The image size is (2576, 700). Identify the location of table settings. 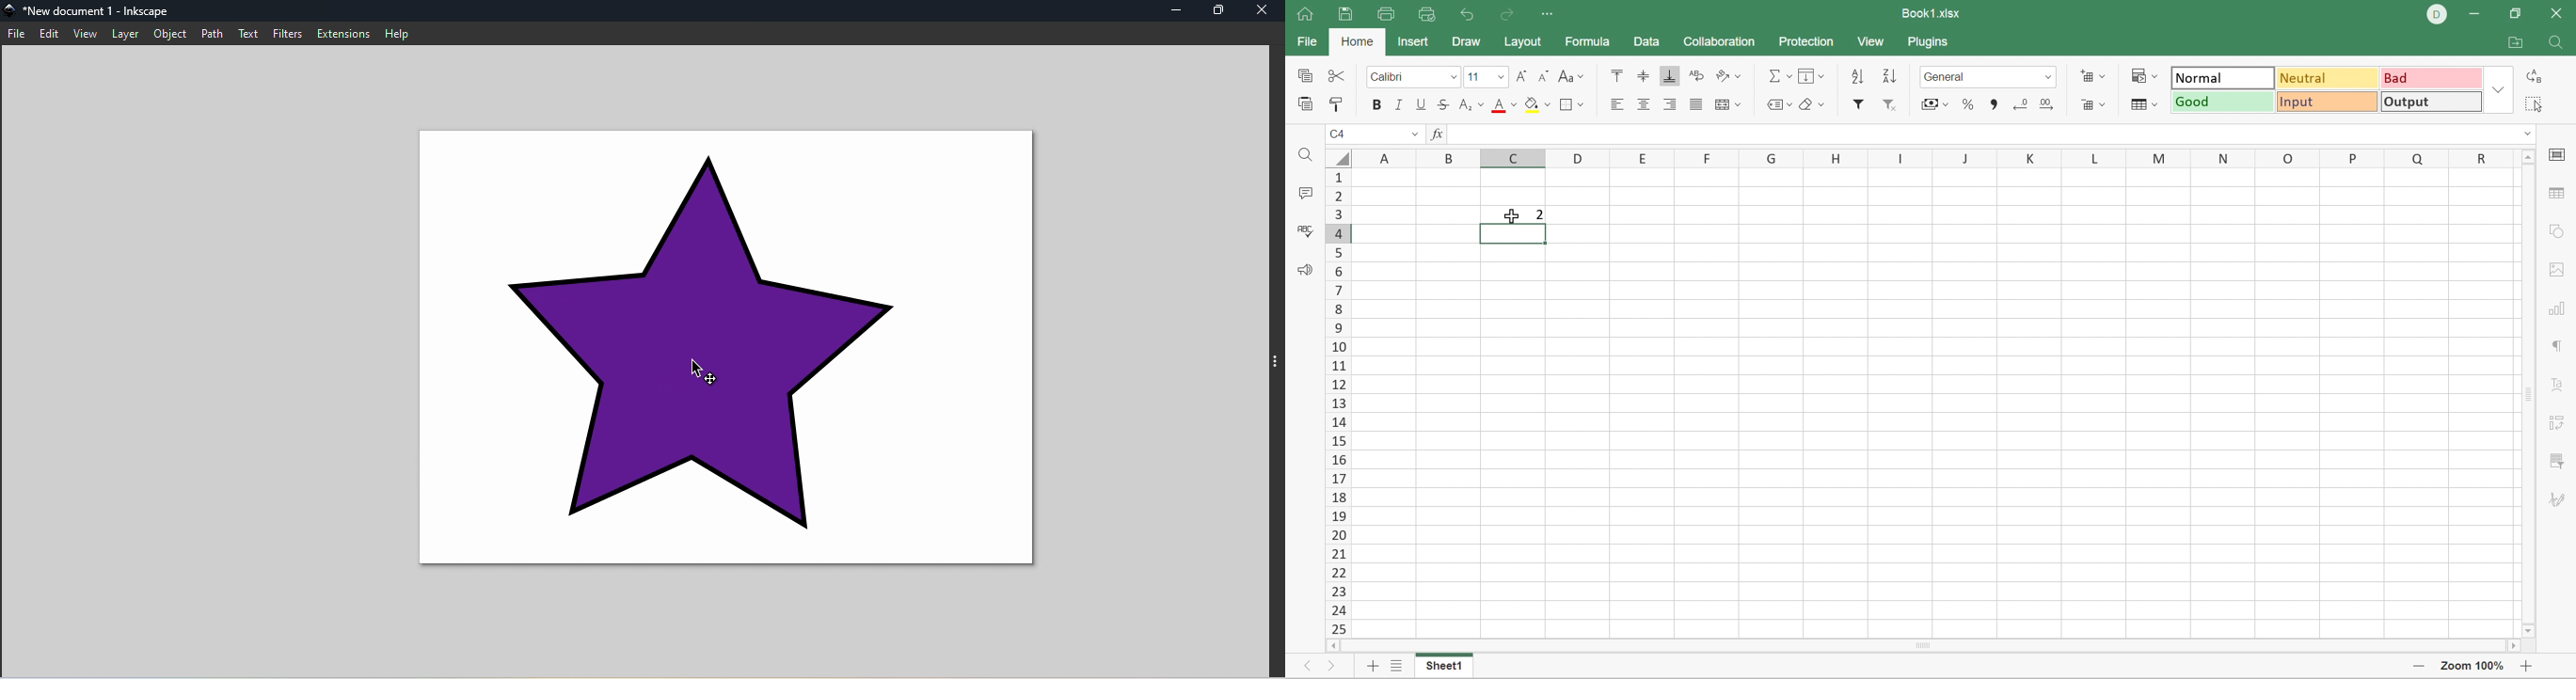
(2558, 194).